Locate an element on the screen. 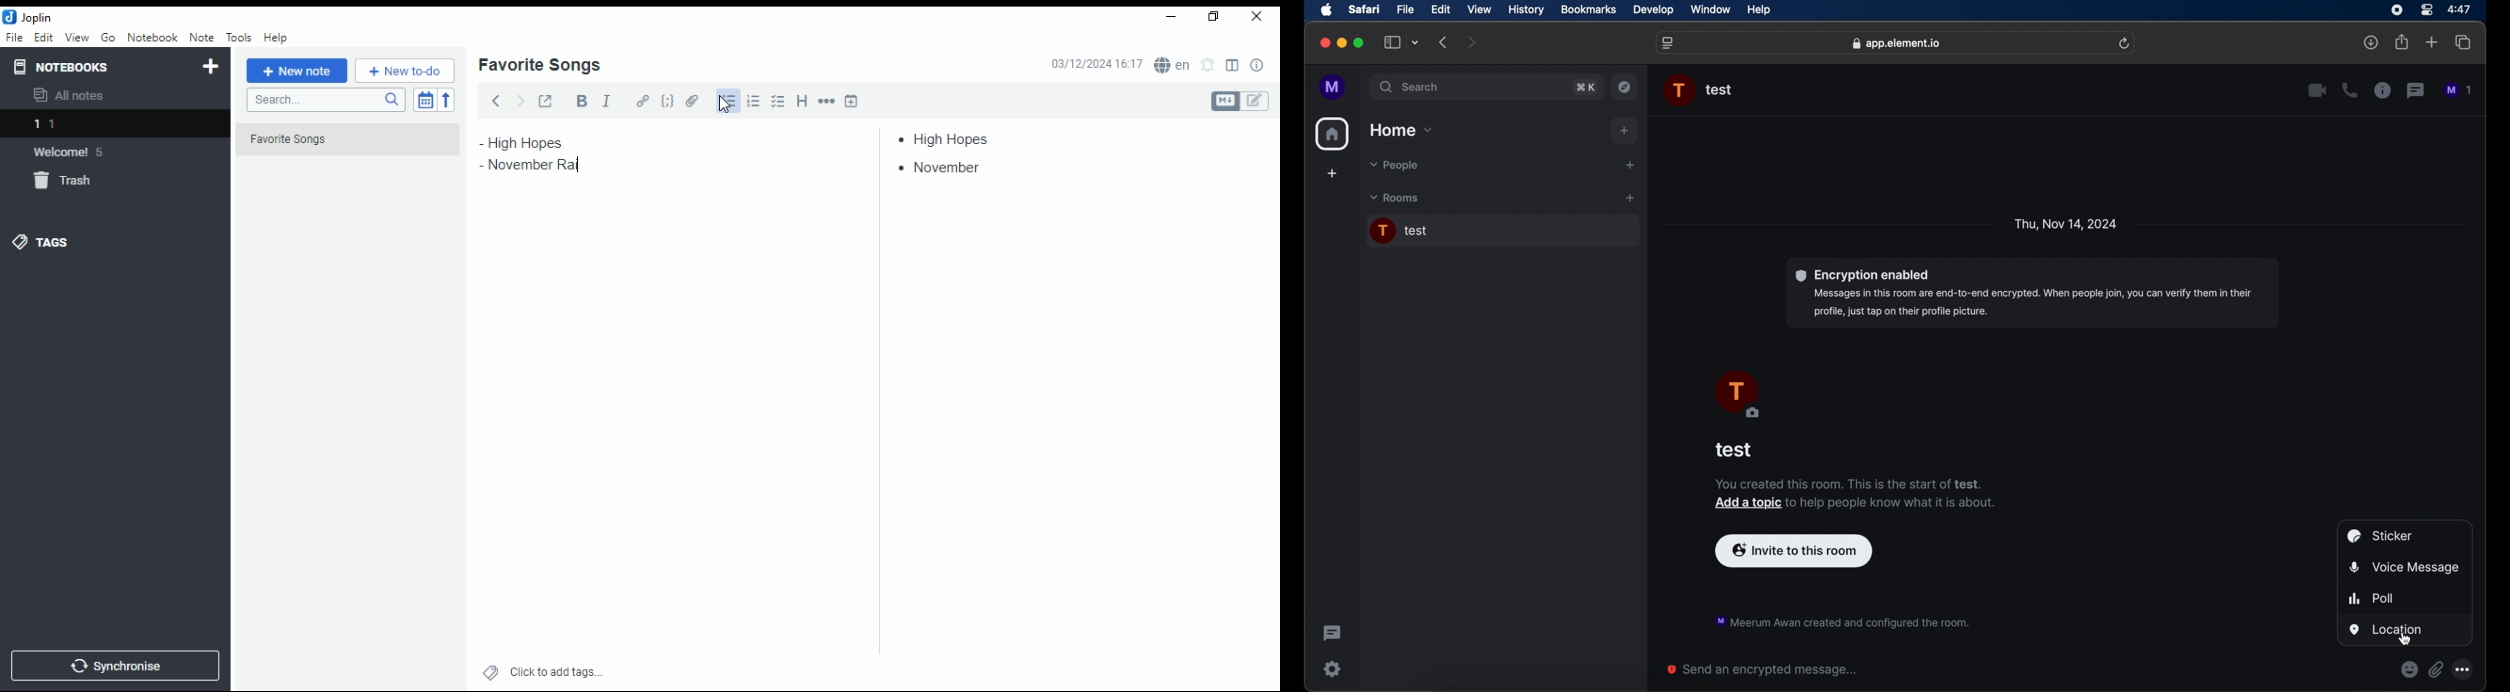  help is located at coordinates (275, 38).